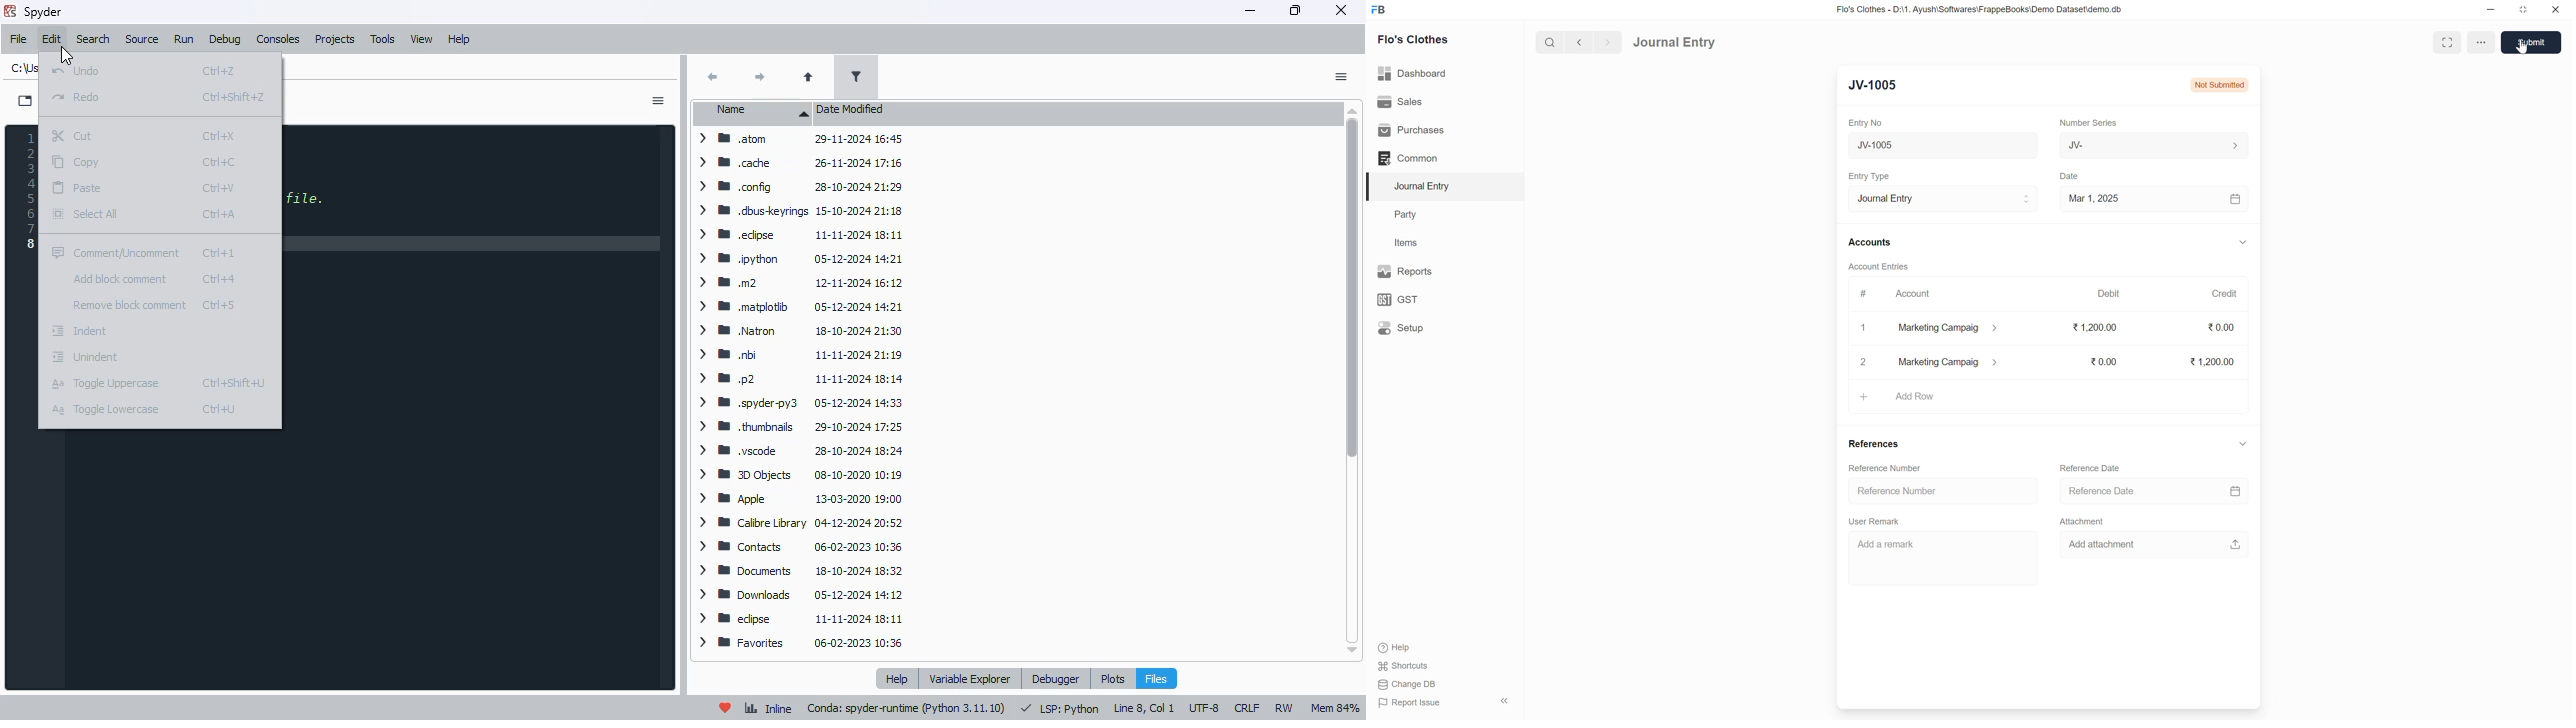 The height and width of the screenshot is (728, 2576). I want to click on Add a remark, so click(1888, 544).